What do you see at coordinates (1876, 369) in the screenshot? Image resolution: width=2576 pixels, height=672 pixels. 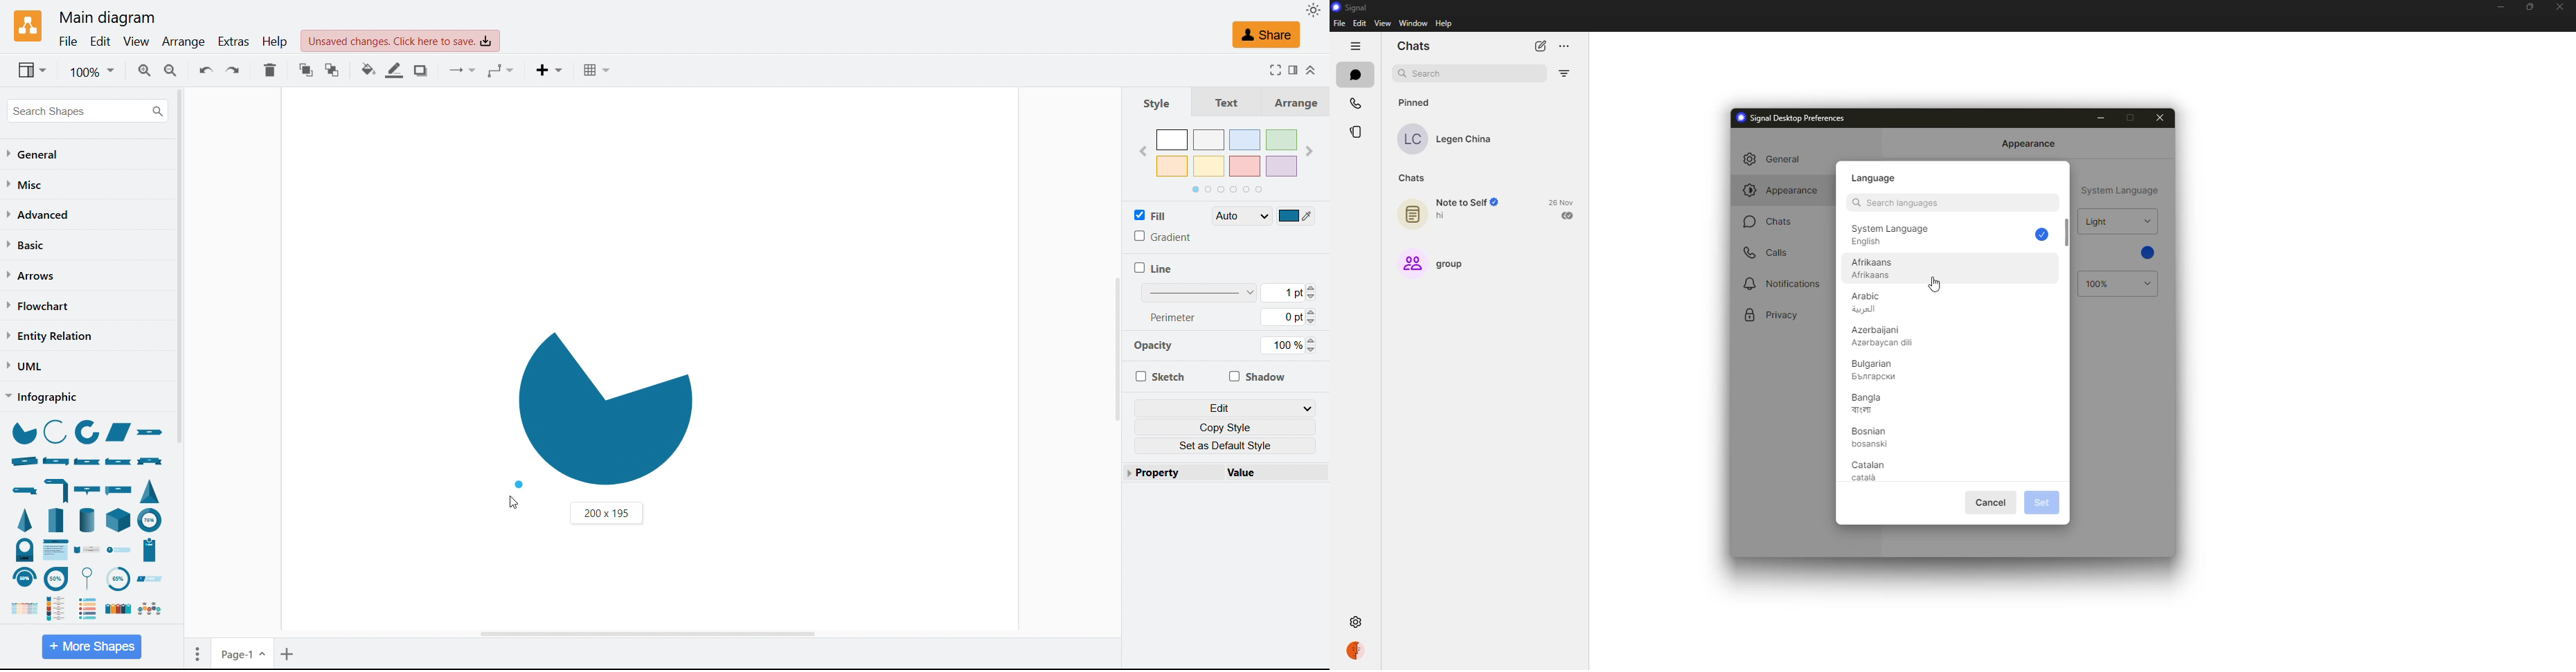 I see `bulgarian` at bounding box center [1876, 369].